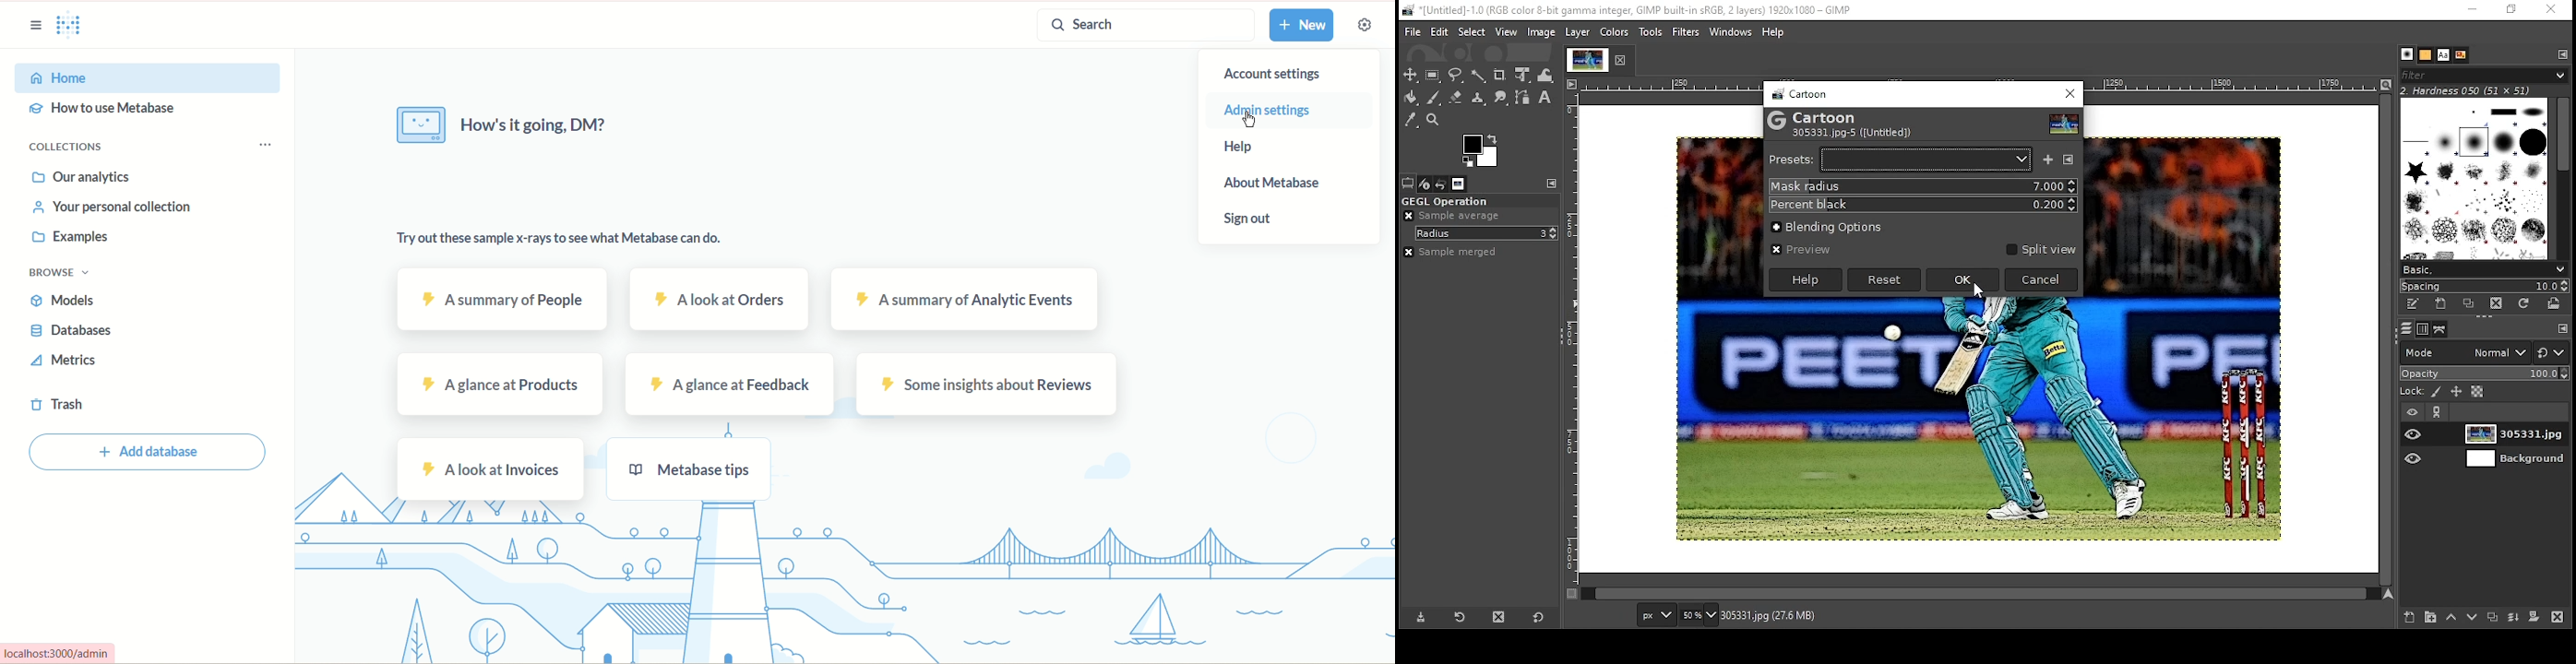 This screenshot has height=672, width=2576. What do you see at coordinates (1472, 32) in the screenshot?
I see `select` at bounding box center [1472, 32].